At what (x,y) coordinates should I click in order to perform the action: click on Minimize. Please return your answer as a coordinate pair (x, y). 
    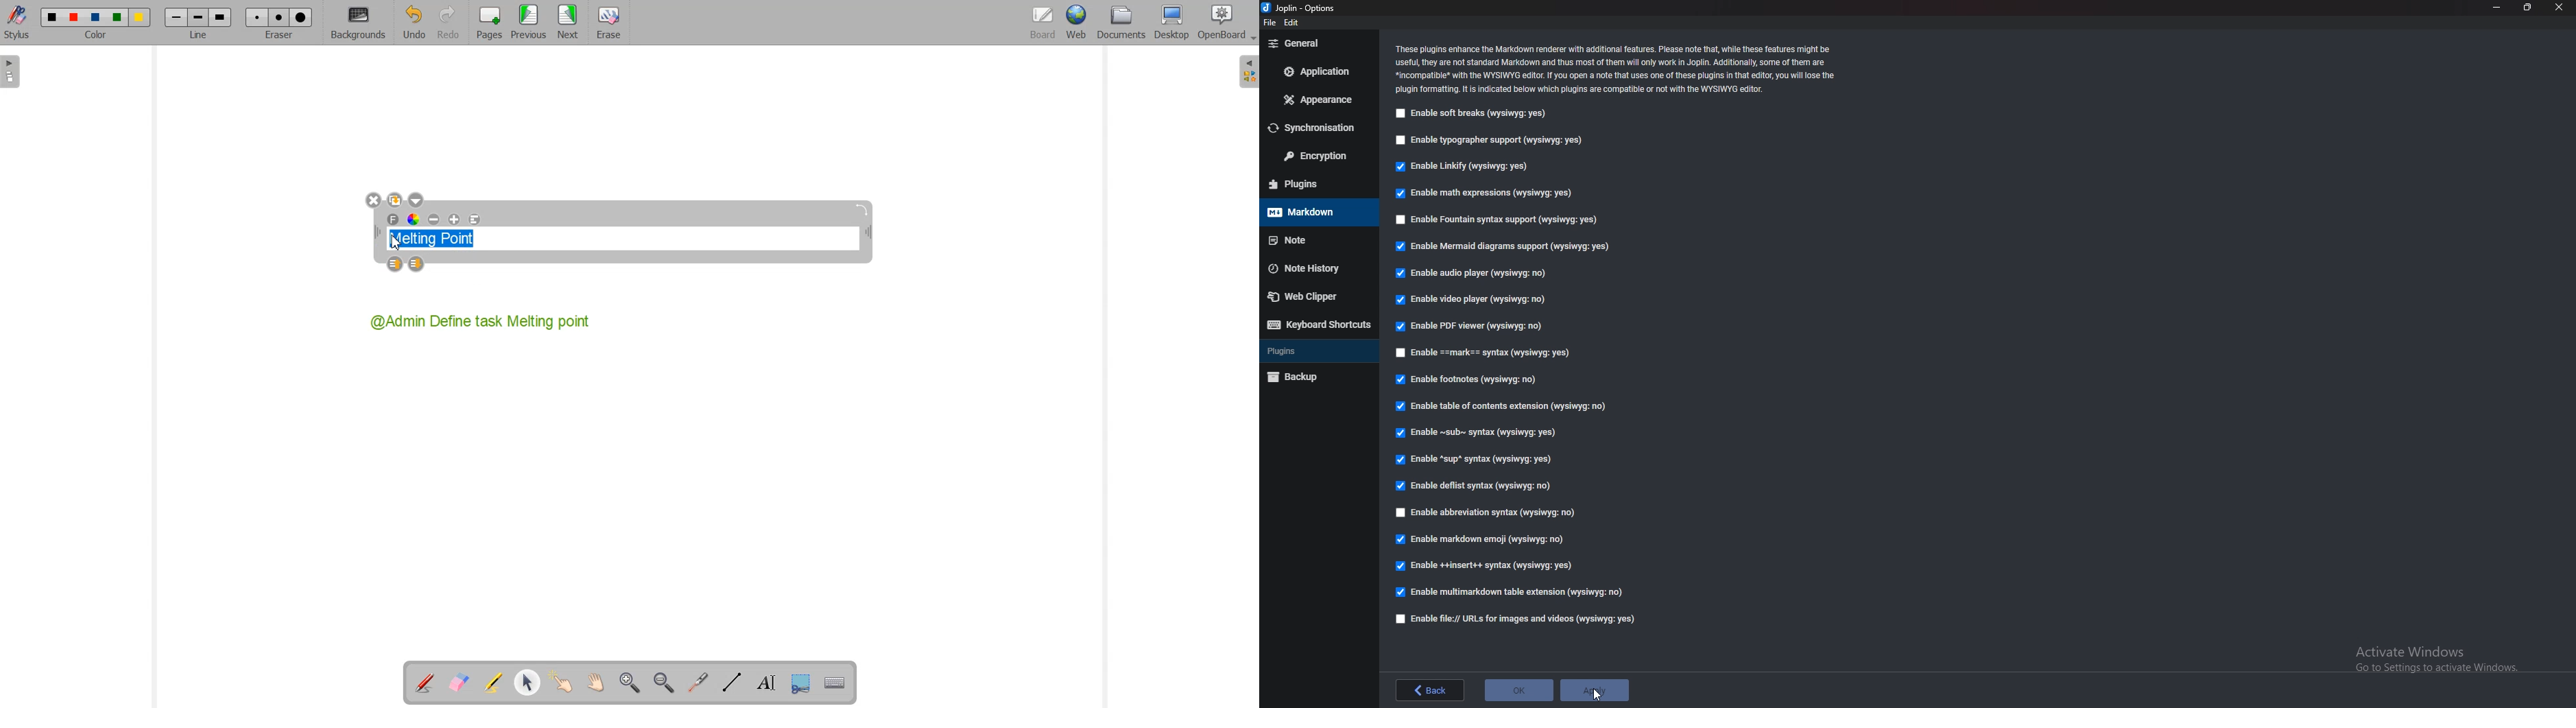
    Looking at the image, I should click on (2497, 8).